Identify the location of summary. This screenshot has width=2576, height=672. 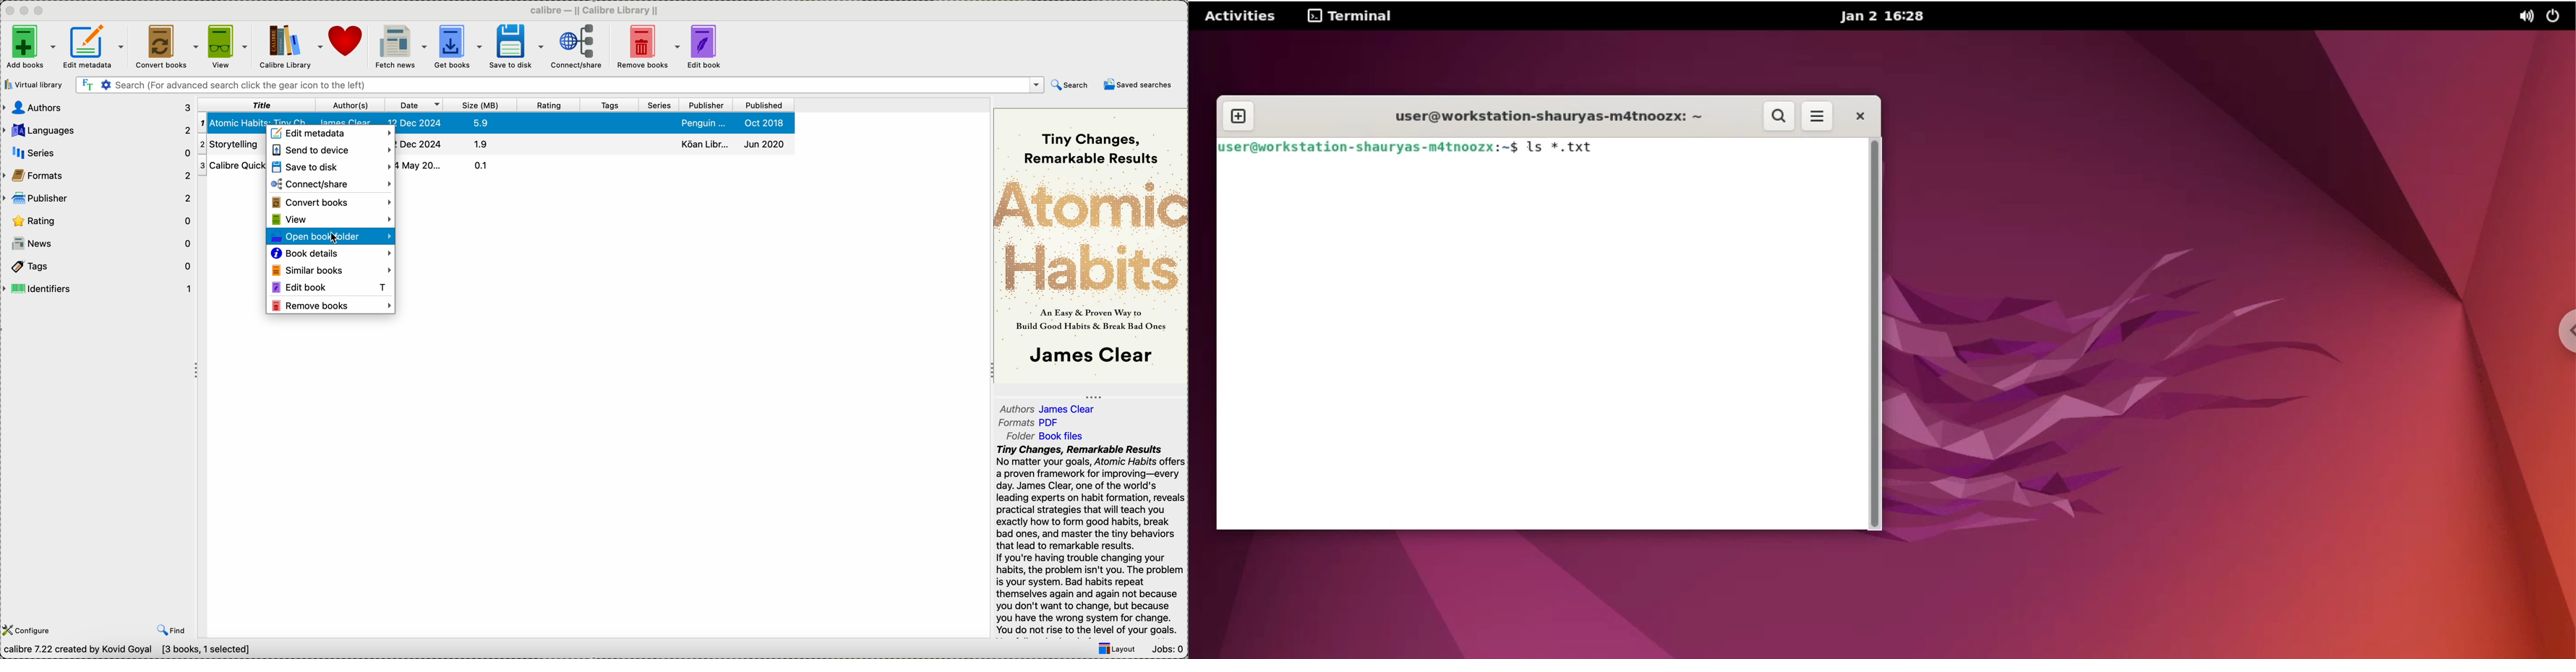
(1091, 541).